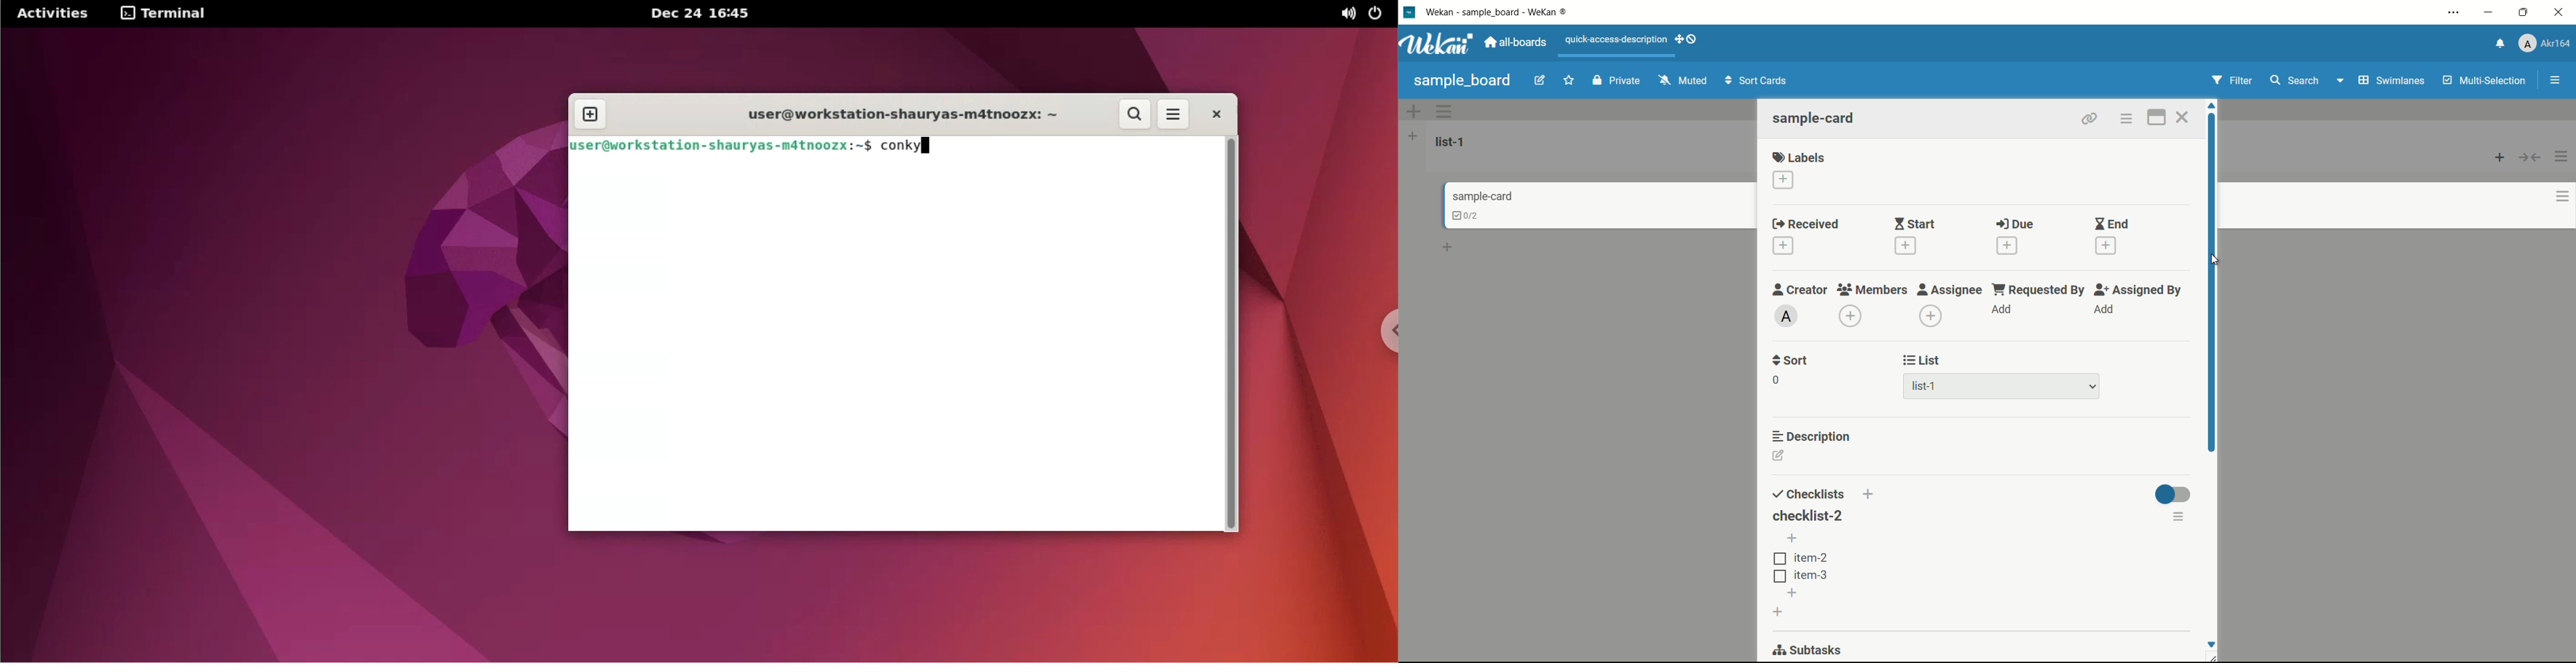  I want to click on list, so click(1920, 360).